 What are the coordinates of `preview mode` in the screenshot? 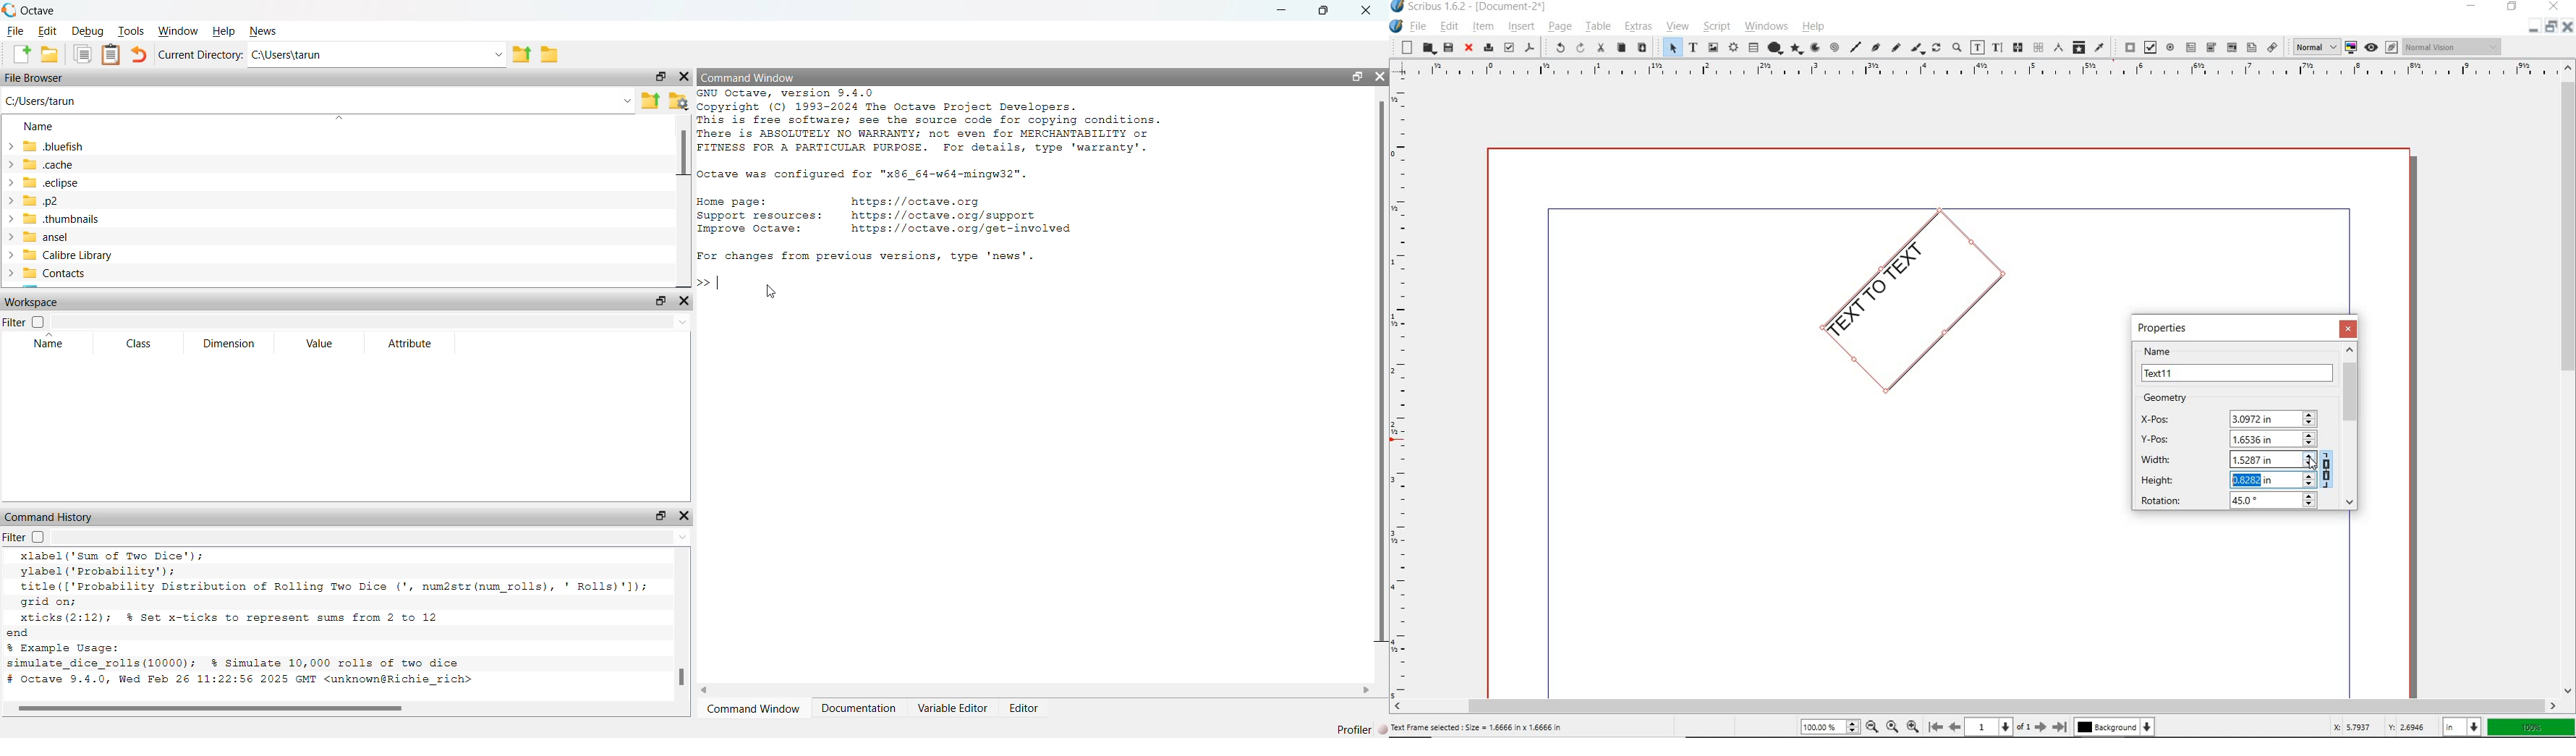 It's located at (2382, 47).